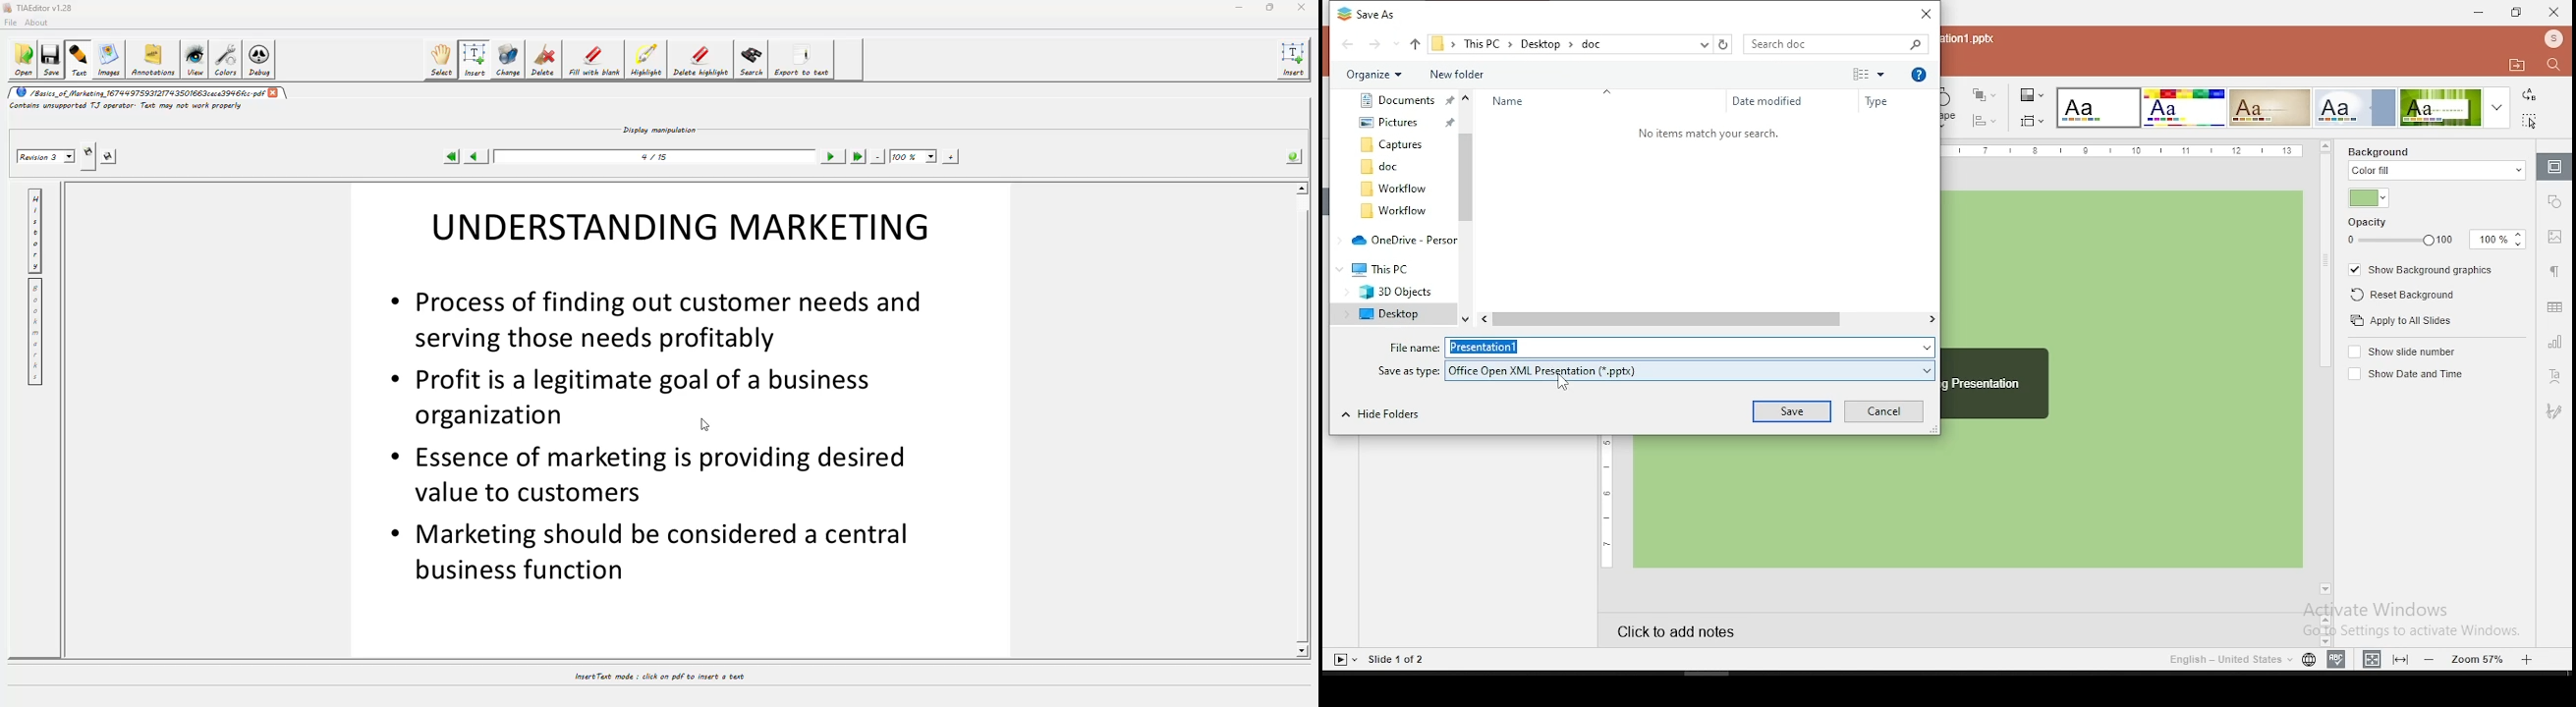 This screenshot has width=2576, height=728. What do you see at coordinates (1882, 101) in the screenshot?
I see `Type` at bounding box center [1882, 101].